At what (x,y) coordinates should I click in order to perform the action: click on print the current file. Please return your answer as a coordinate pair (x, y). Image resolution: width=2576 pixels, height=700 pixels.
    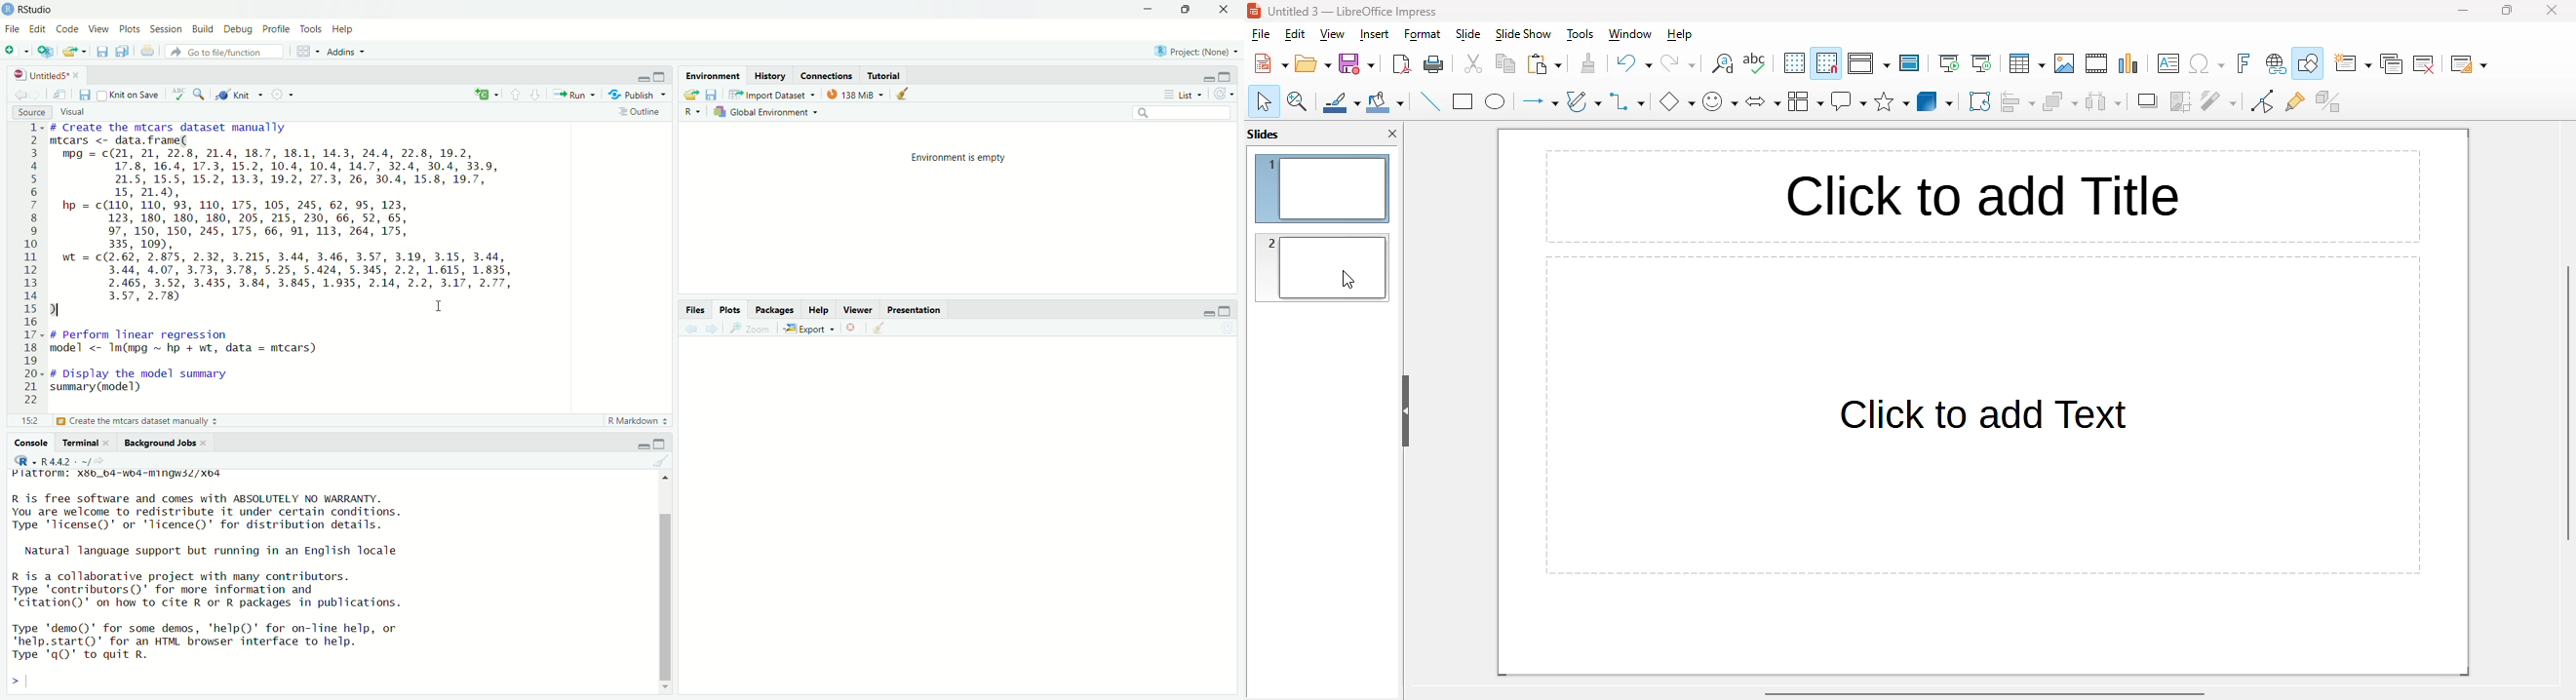
    Looking at the image, I should click on (148, 51).